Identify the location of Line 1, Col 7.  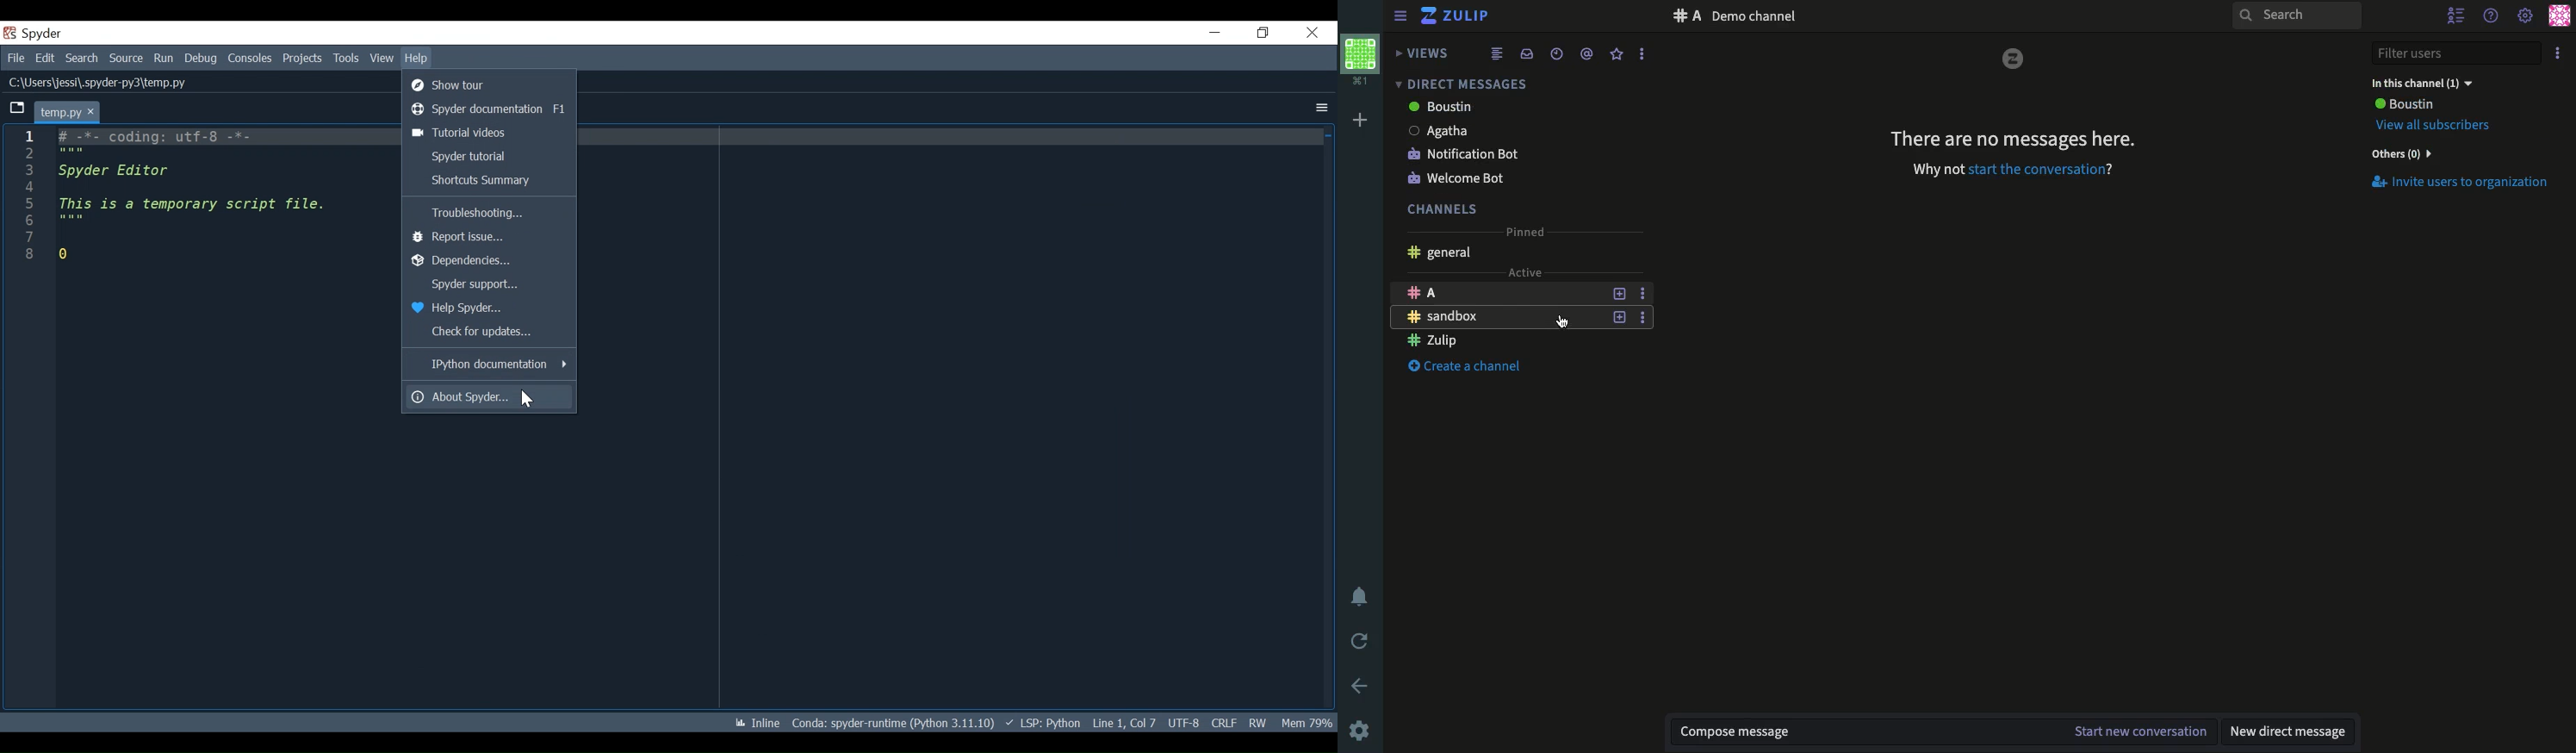
(1124, 721).